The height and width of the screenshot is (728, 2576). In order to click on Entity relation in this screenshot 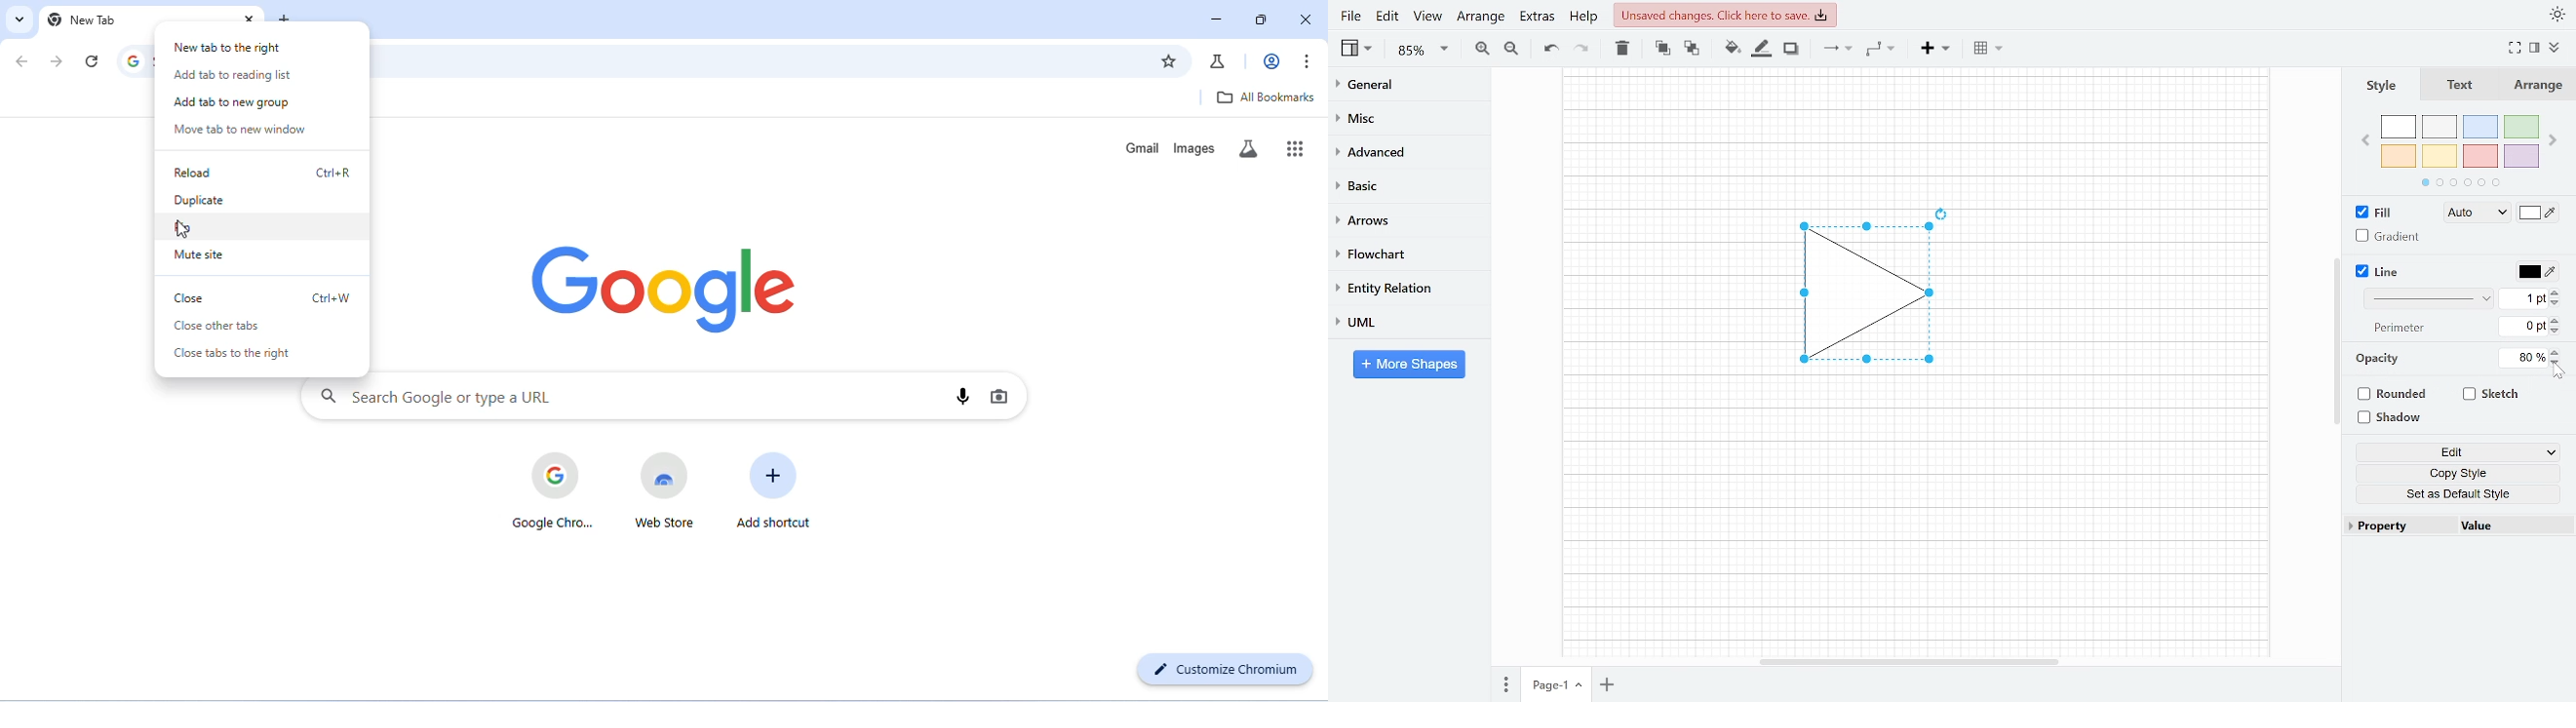, I will do `click(1401, 288)`.